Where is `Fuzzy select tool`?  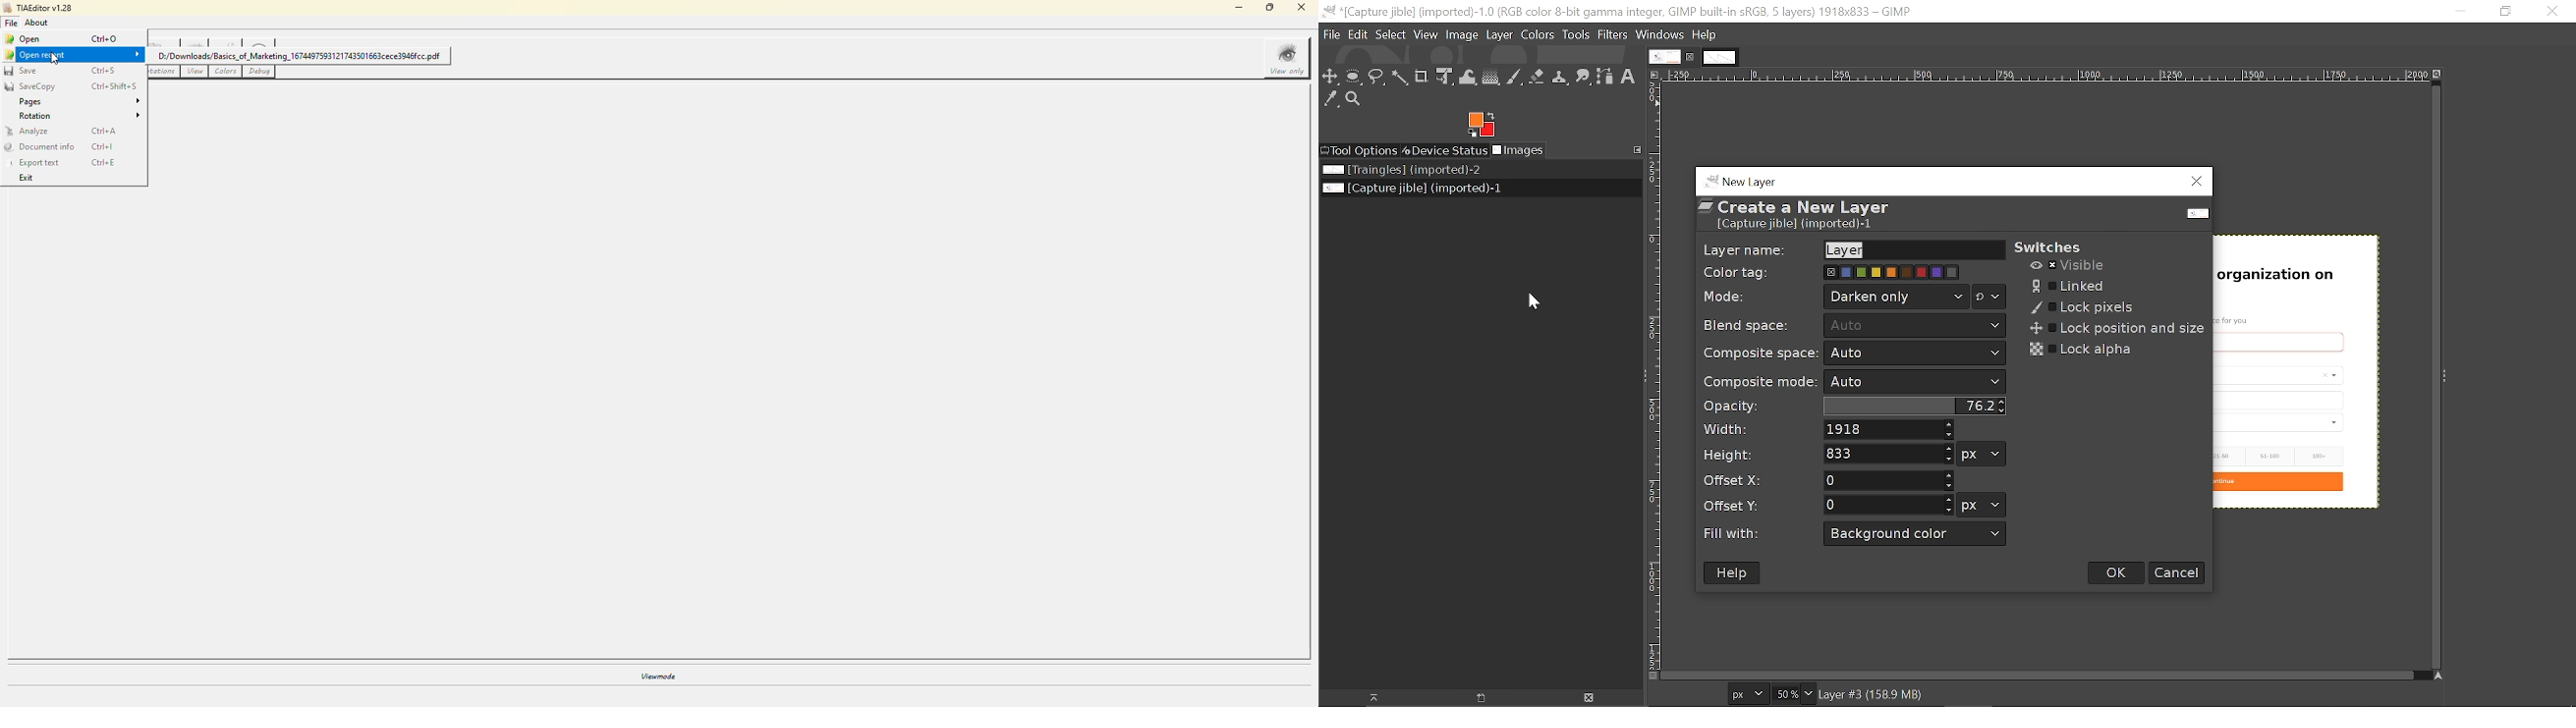 Fuzzy select tool is located at coordinates (1400, 78).